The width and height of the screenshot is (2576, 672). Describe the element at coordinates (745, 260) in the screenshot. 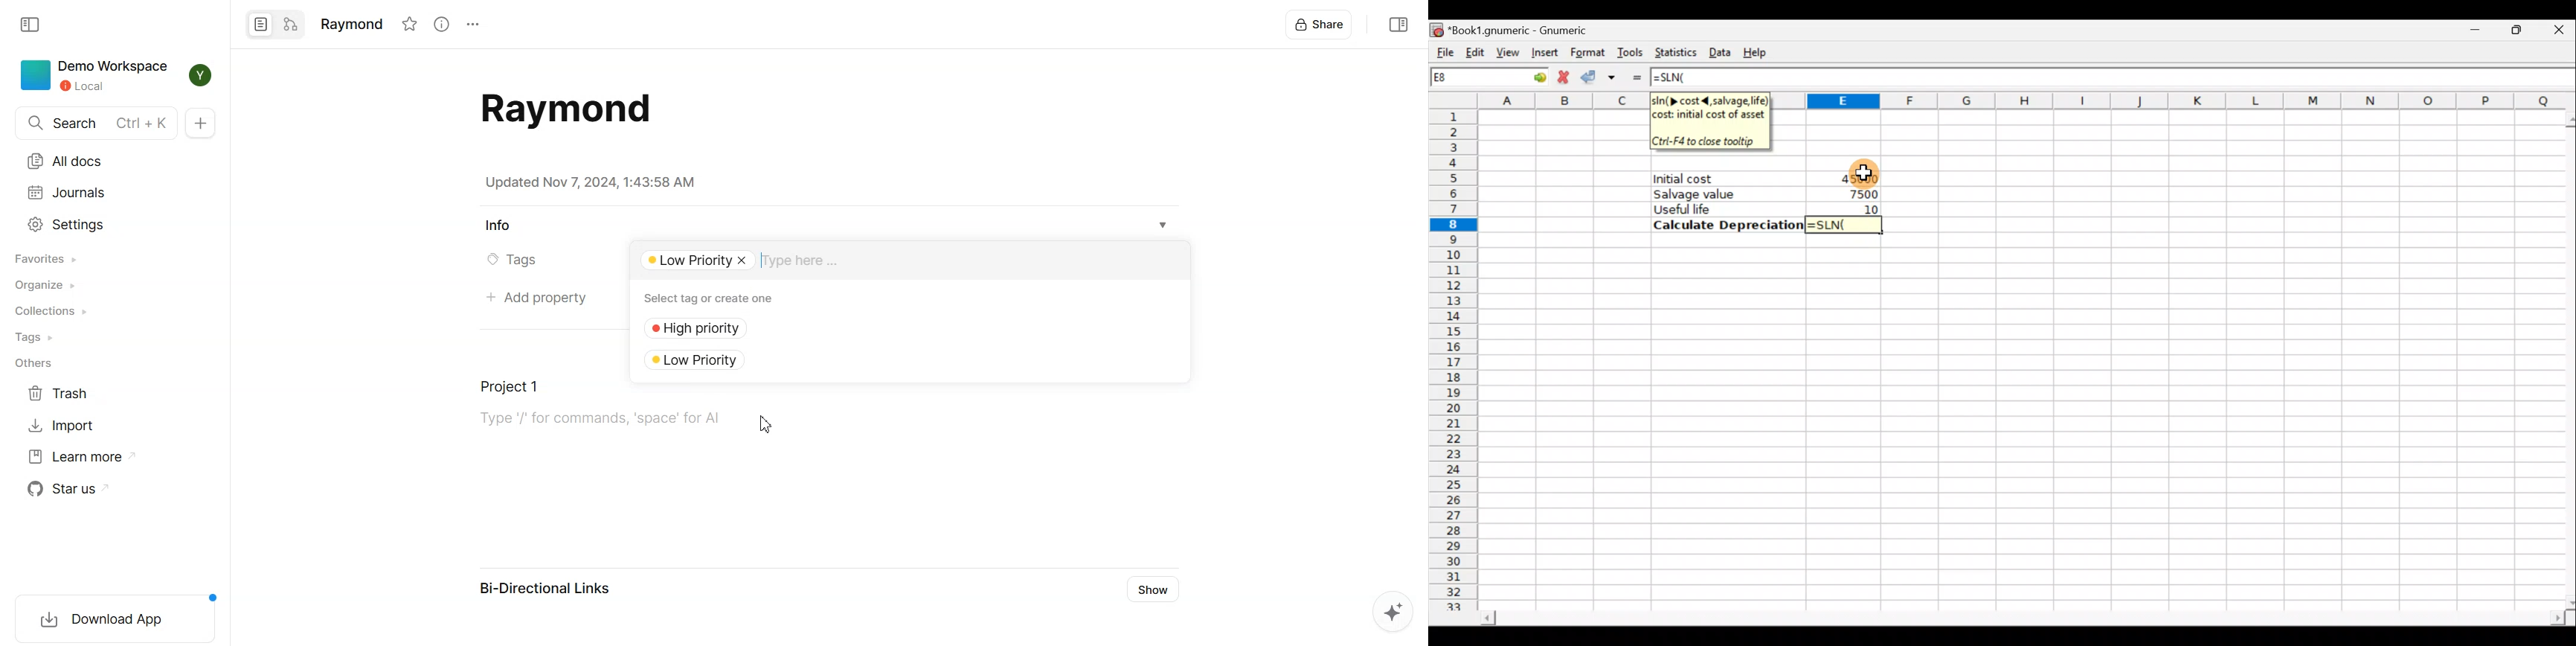

I see `Delete tag` at that location.